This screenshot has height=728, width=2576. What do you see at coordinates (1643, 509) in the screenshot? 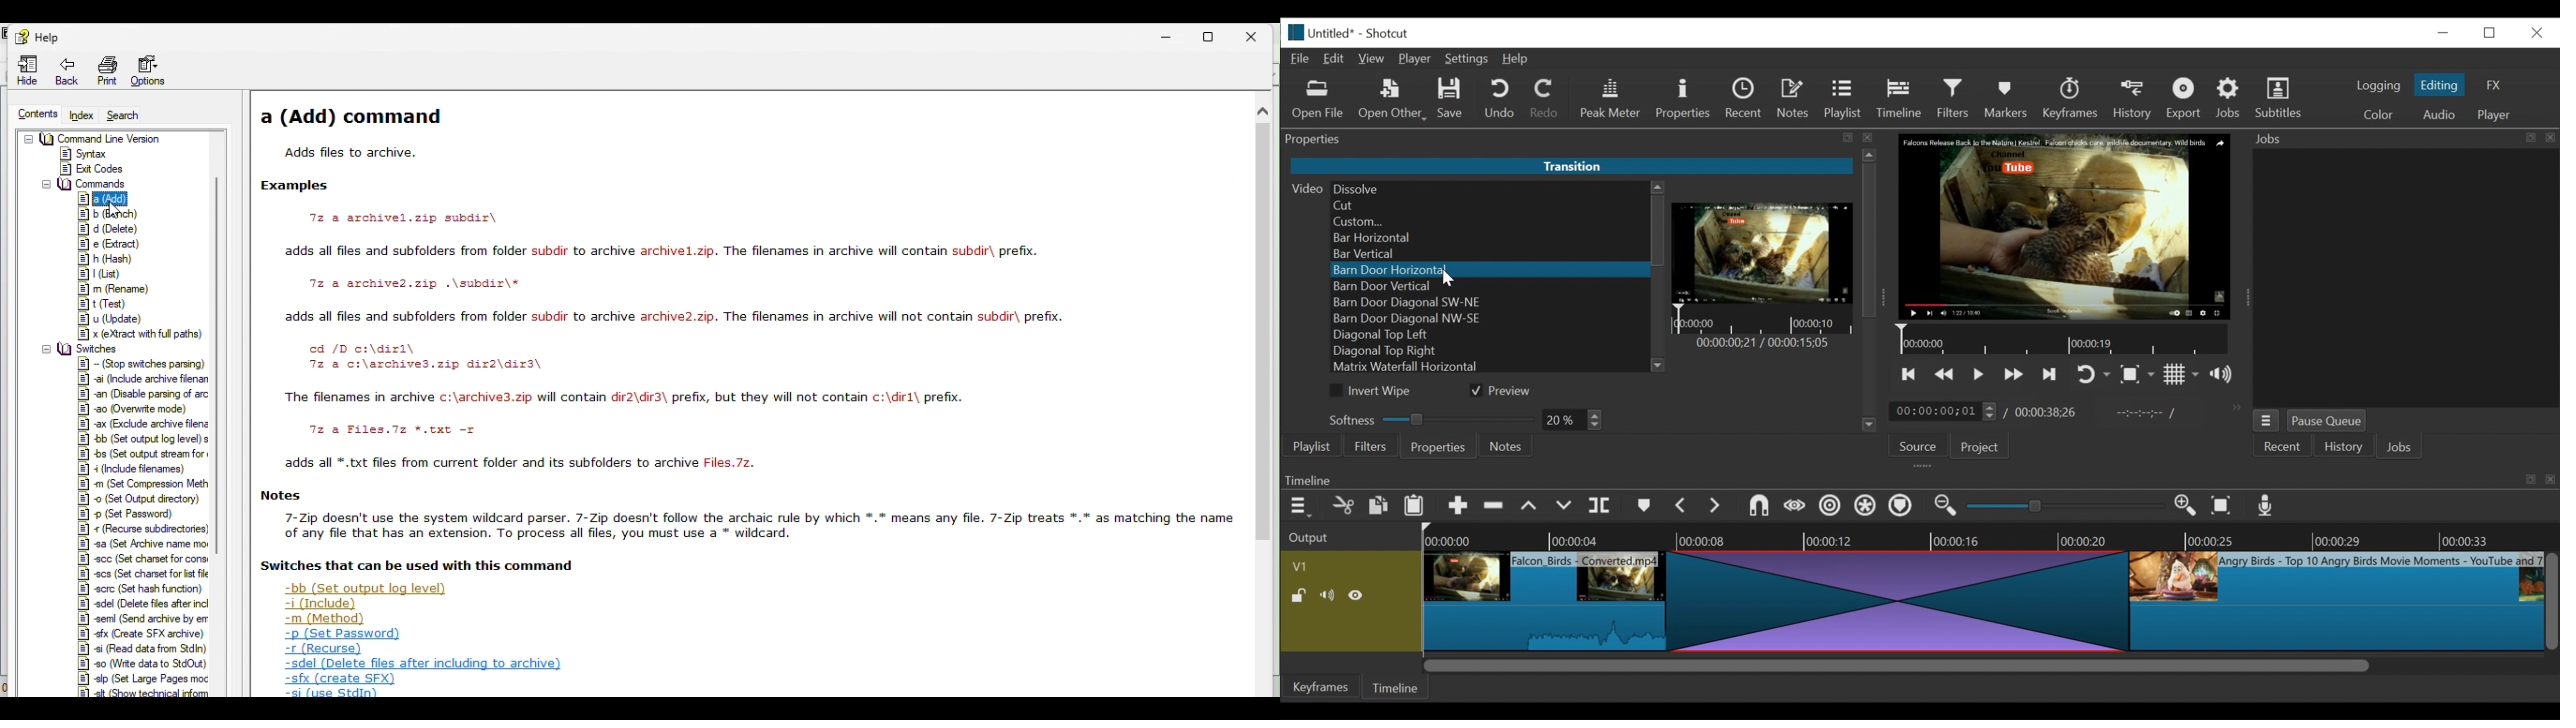
I see `markers` at bounding box center [1643, 509].